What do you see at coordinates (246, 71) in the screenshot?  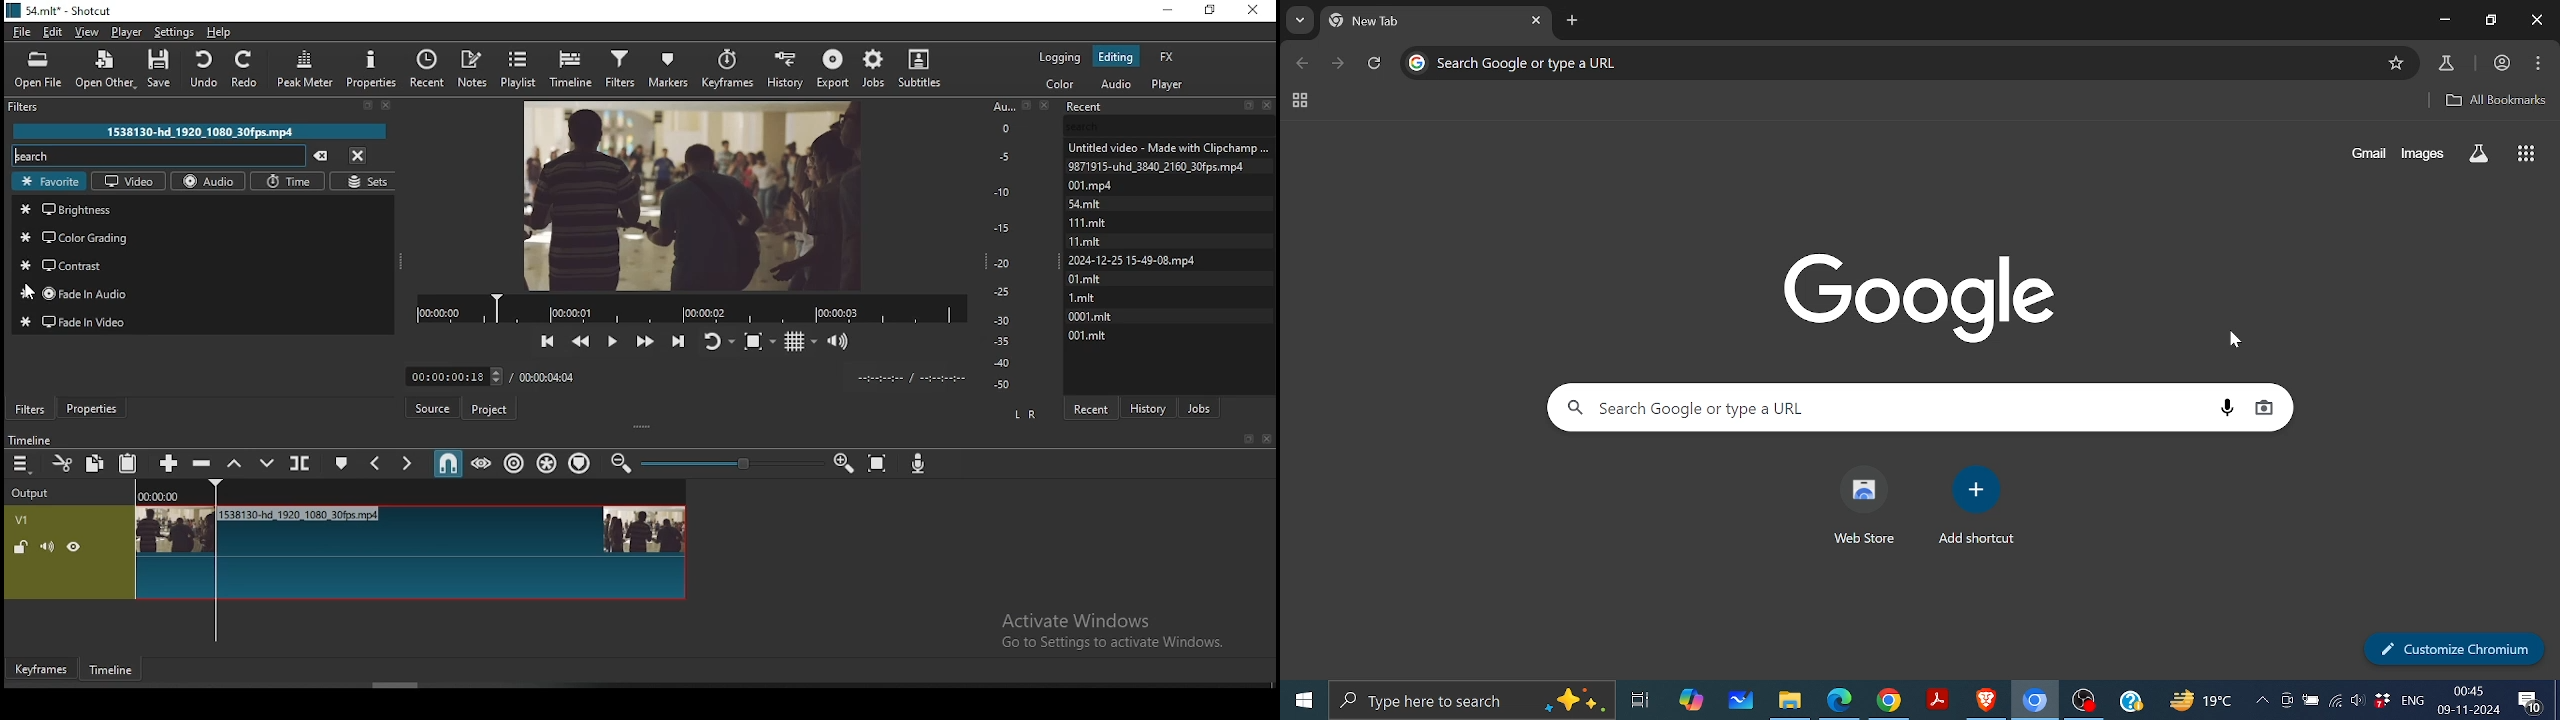 I see `redo` at bounding box center [246, 71].